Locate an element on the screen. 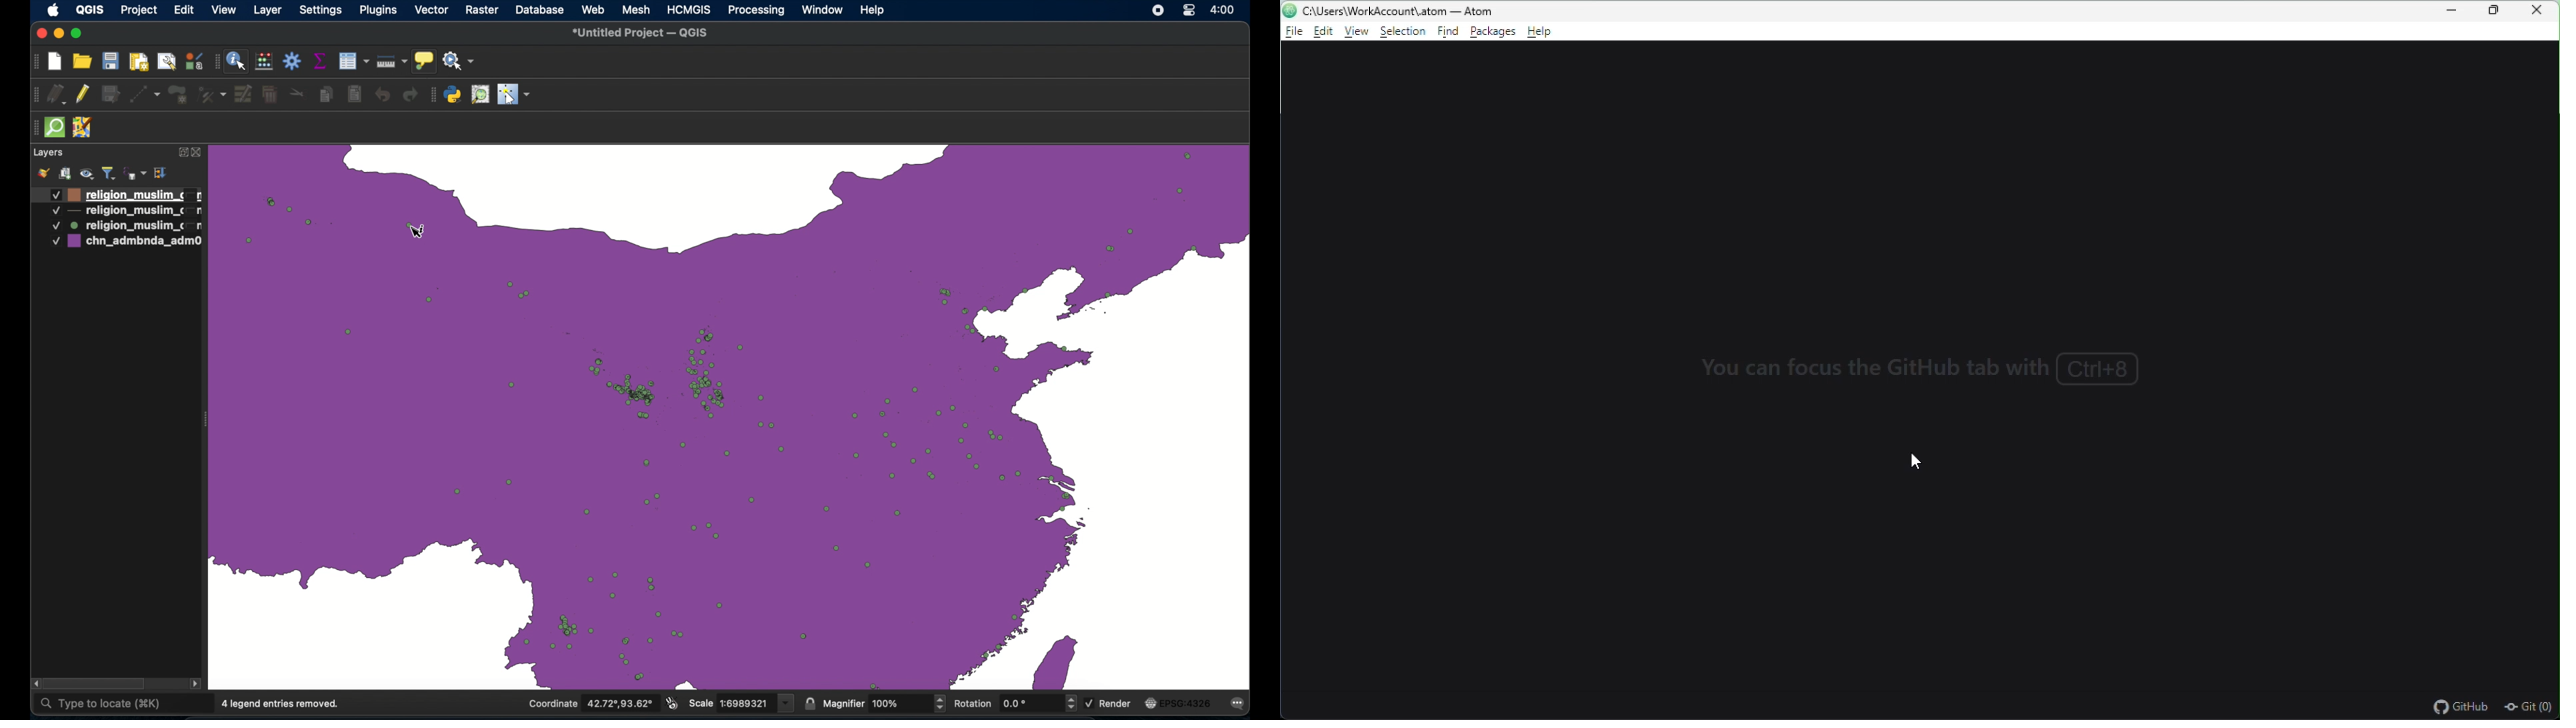  raster is located at coordinates (481, 9).